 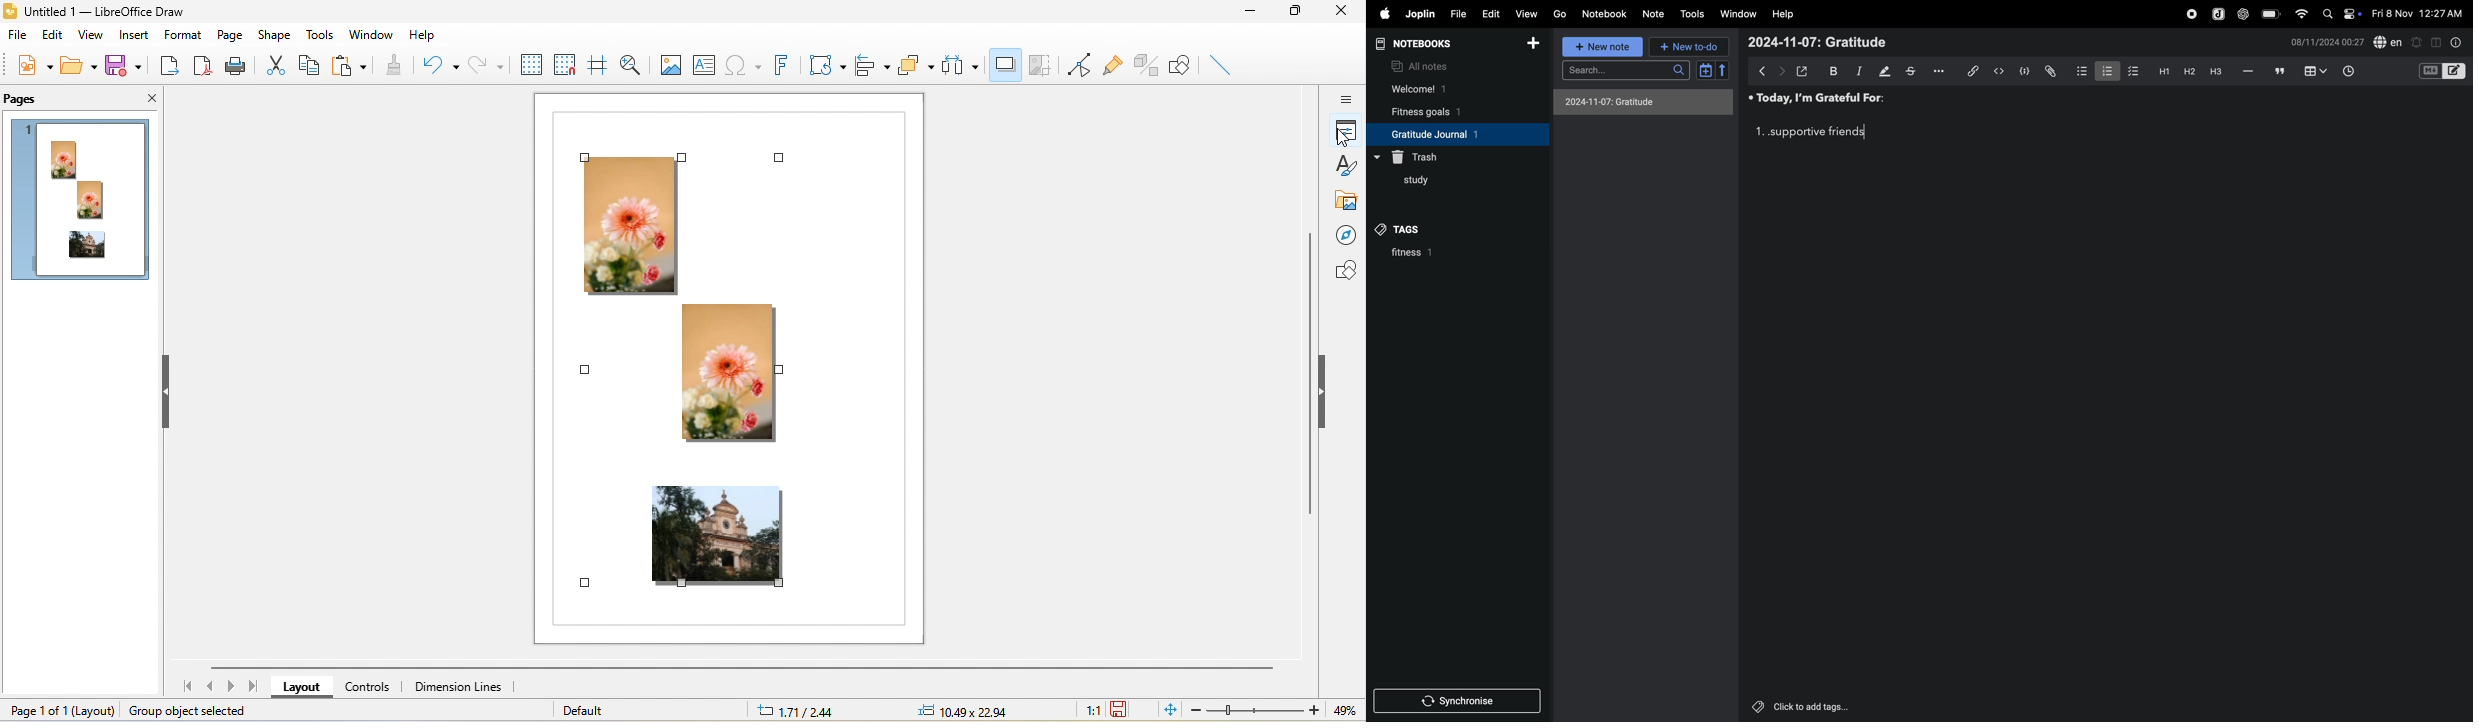 What do you see at coordinates (278, 34) in the screenshot?
I see `shape` at bounding box center [278, 34].